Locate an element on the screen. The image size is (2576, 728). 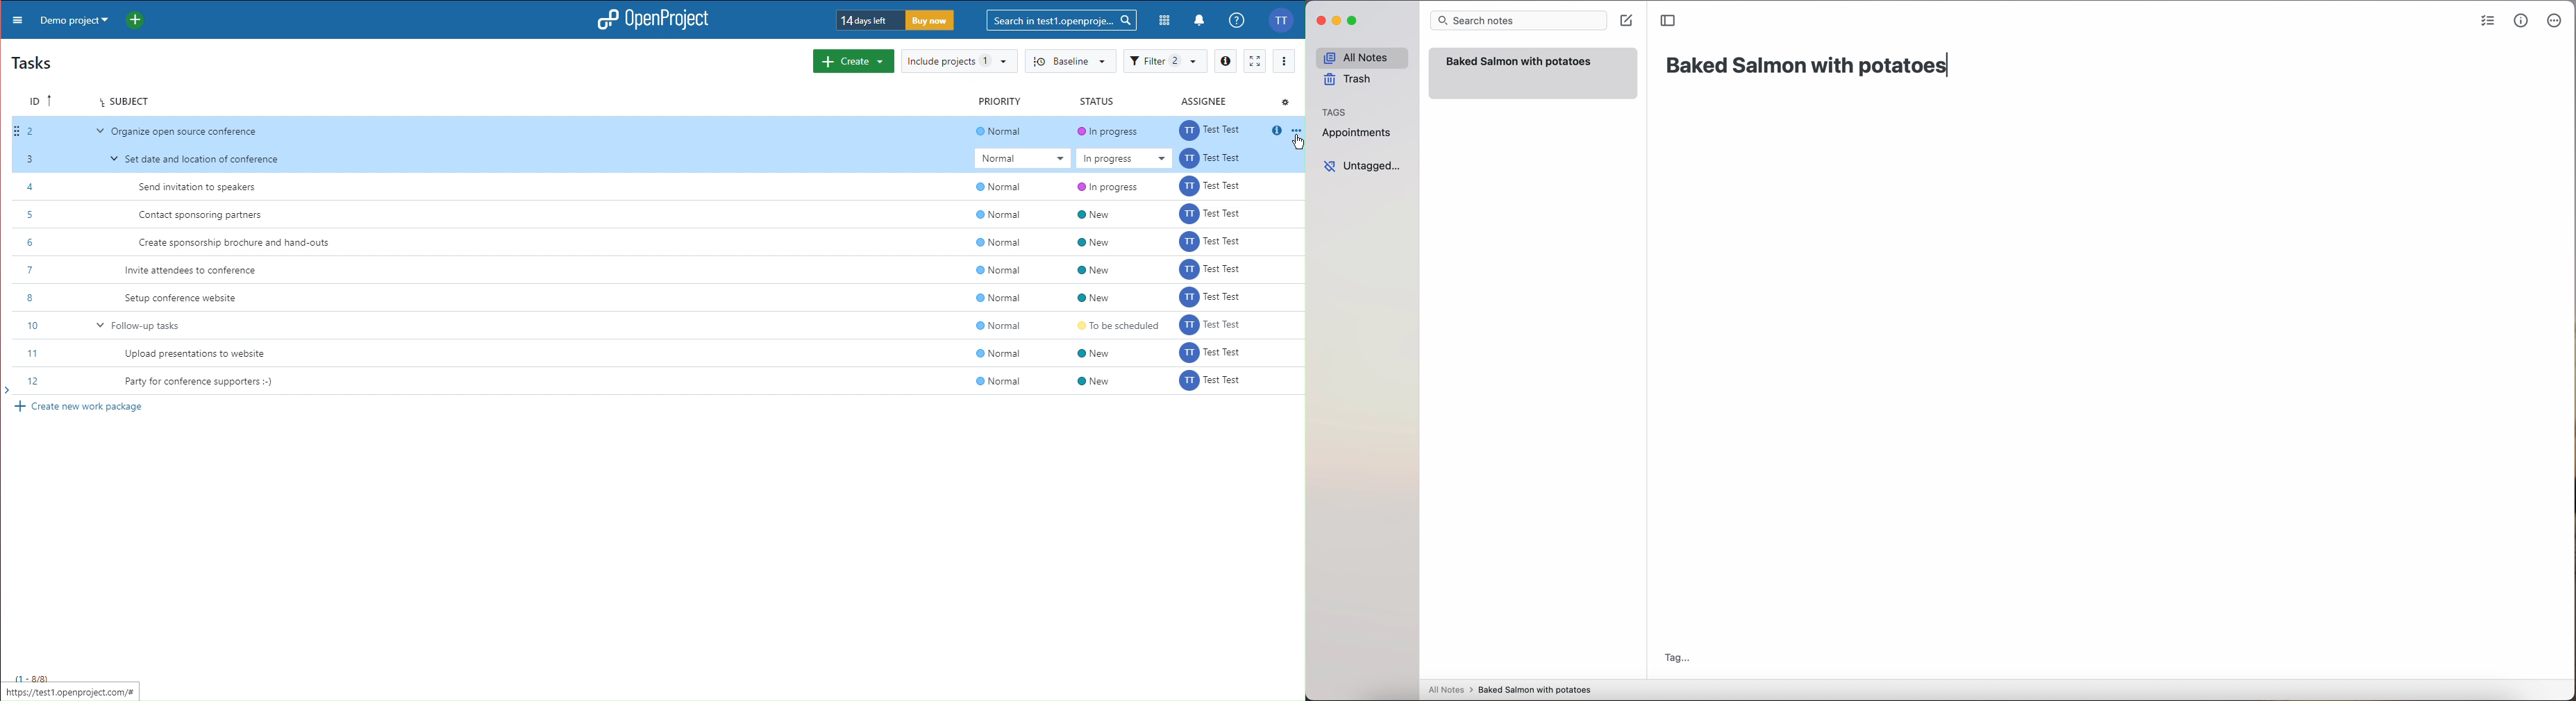
Assignee is located at coordinates (1210, 100).